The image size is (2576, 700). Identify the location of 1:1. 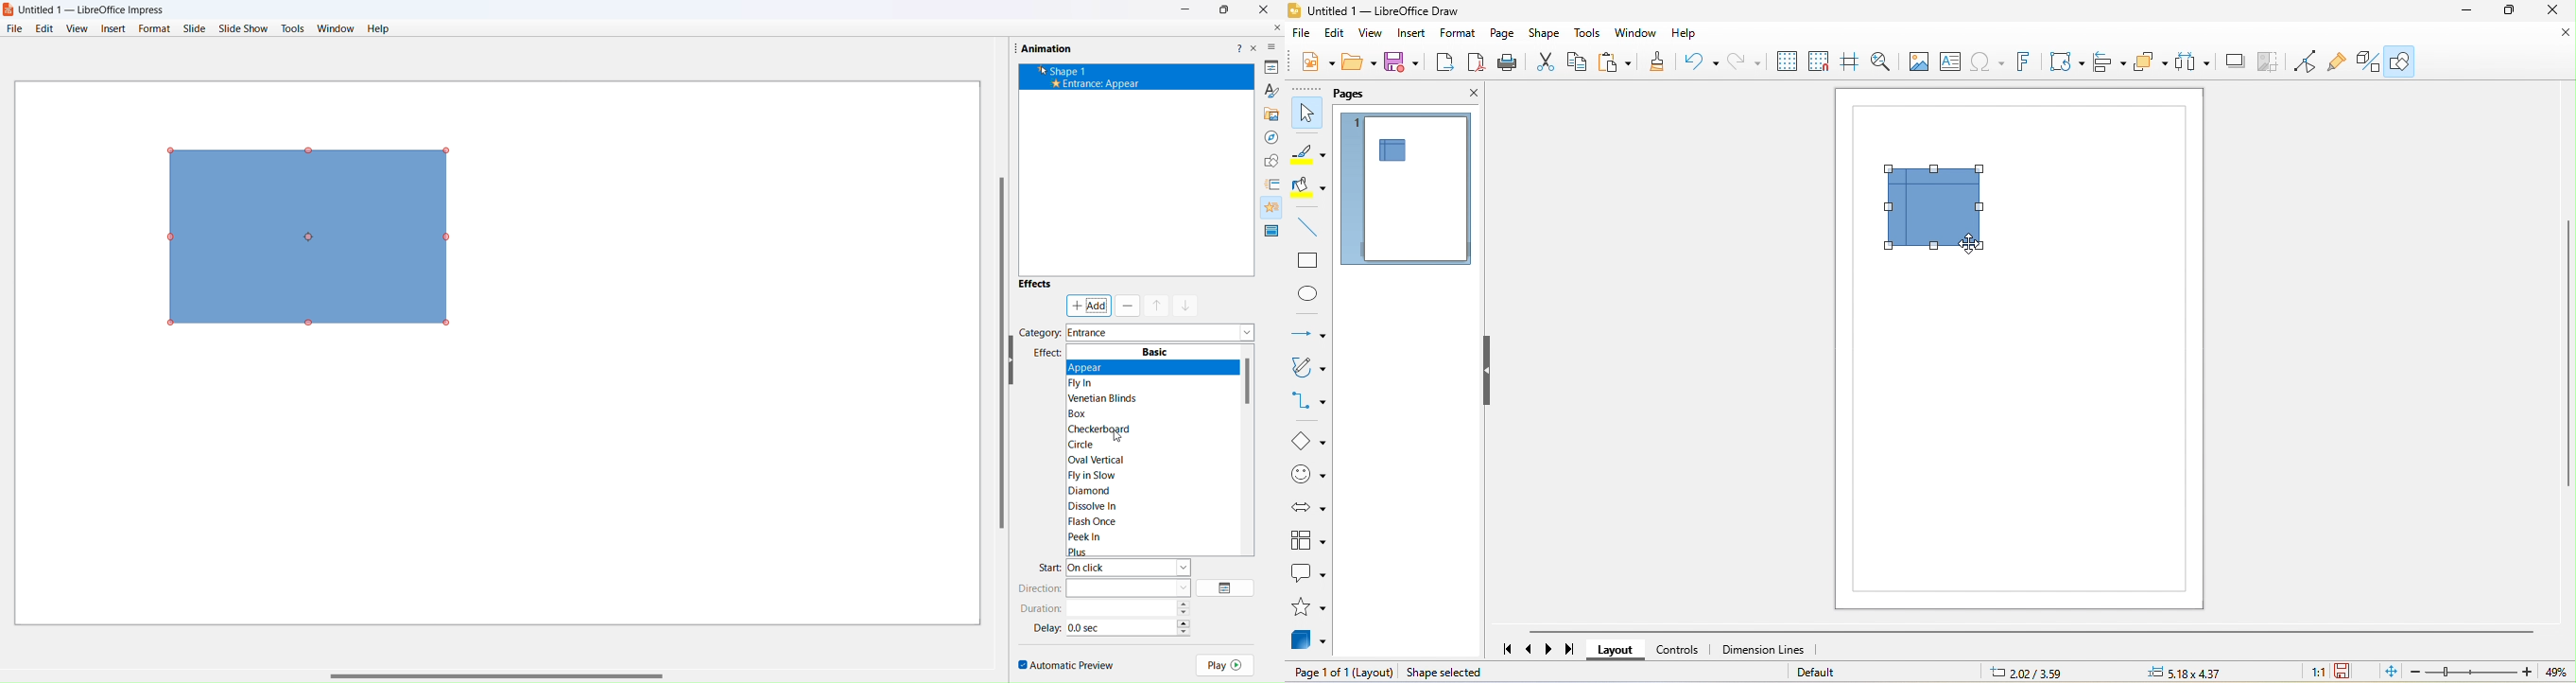
(2317, 674).